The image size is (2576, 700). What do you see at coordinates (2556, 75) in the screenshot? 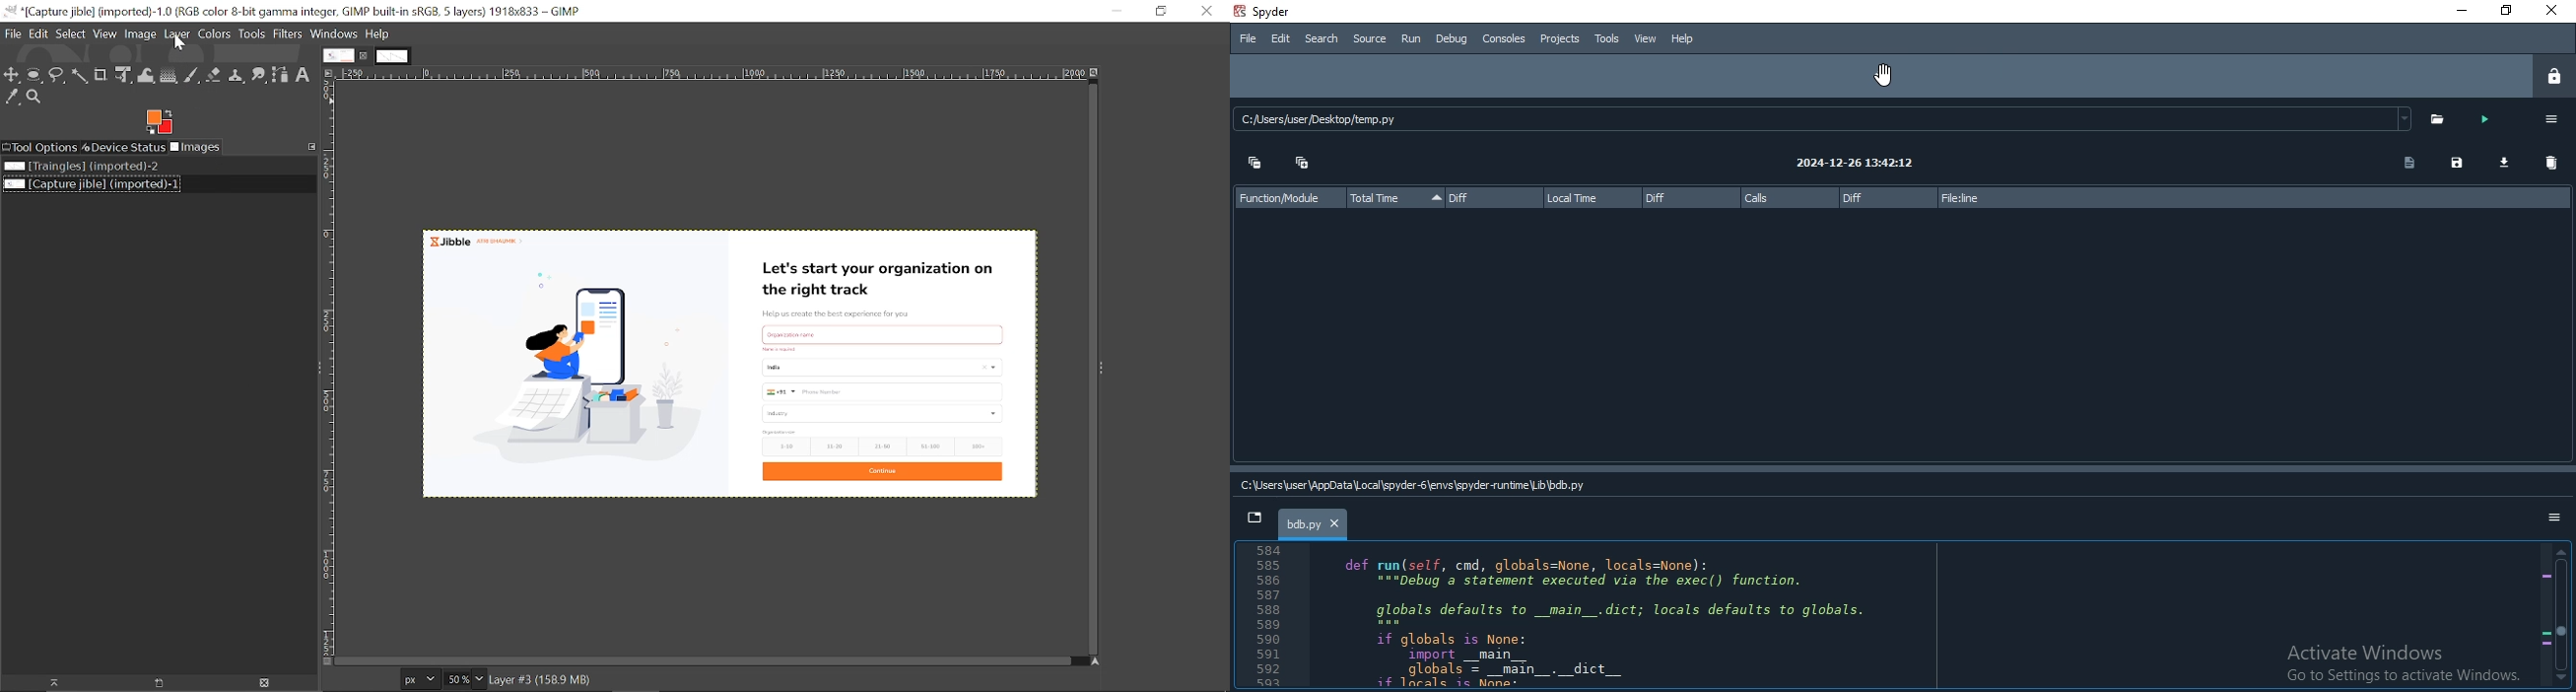
I see `lock` at bounding box center [2556, 75].